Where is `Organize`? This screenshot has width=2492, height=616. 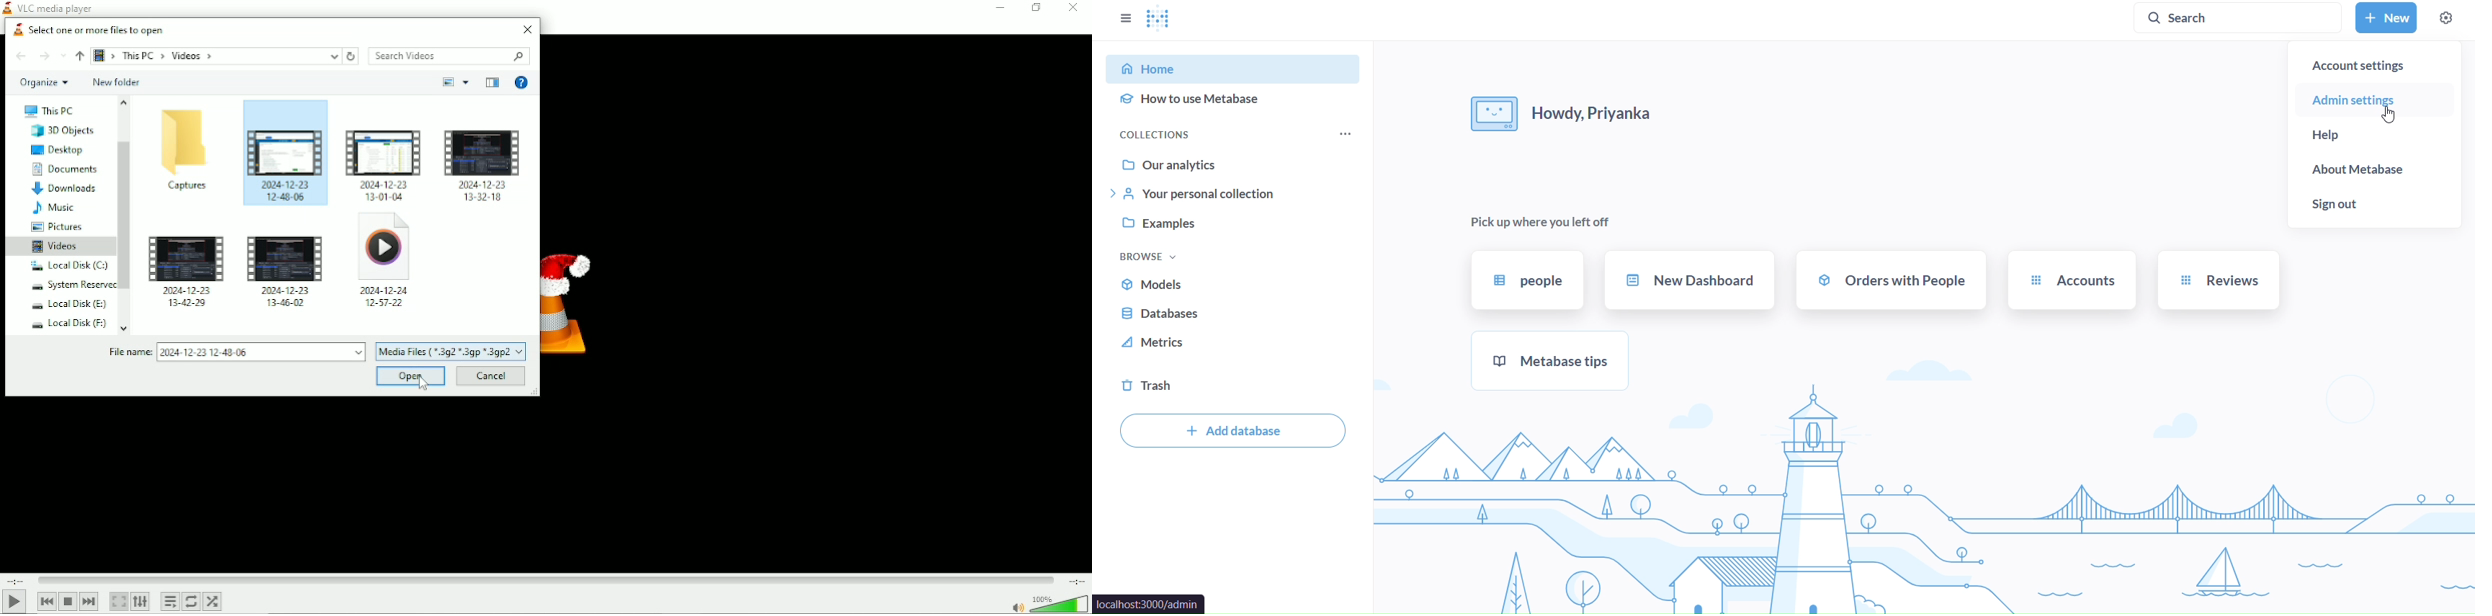 Organize is located at coordinates (43, 83).